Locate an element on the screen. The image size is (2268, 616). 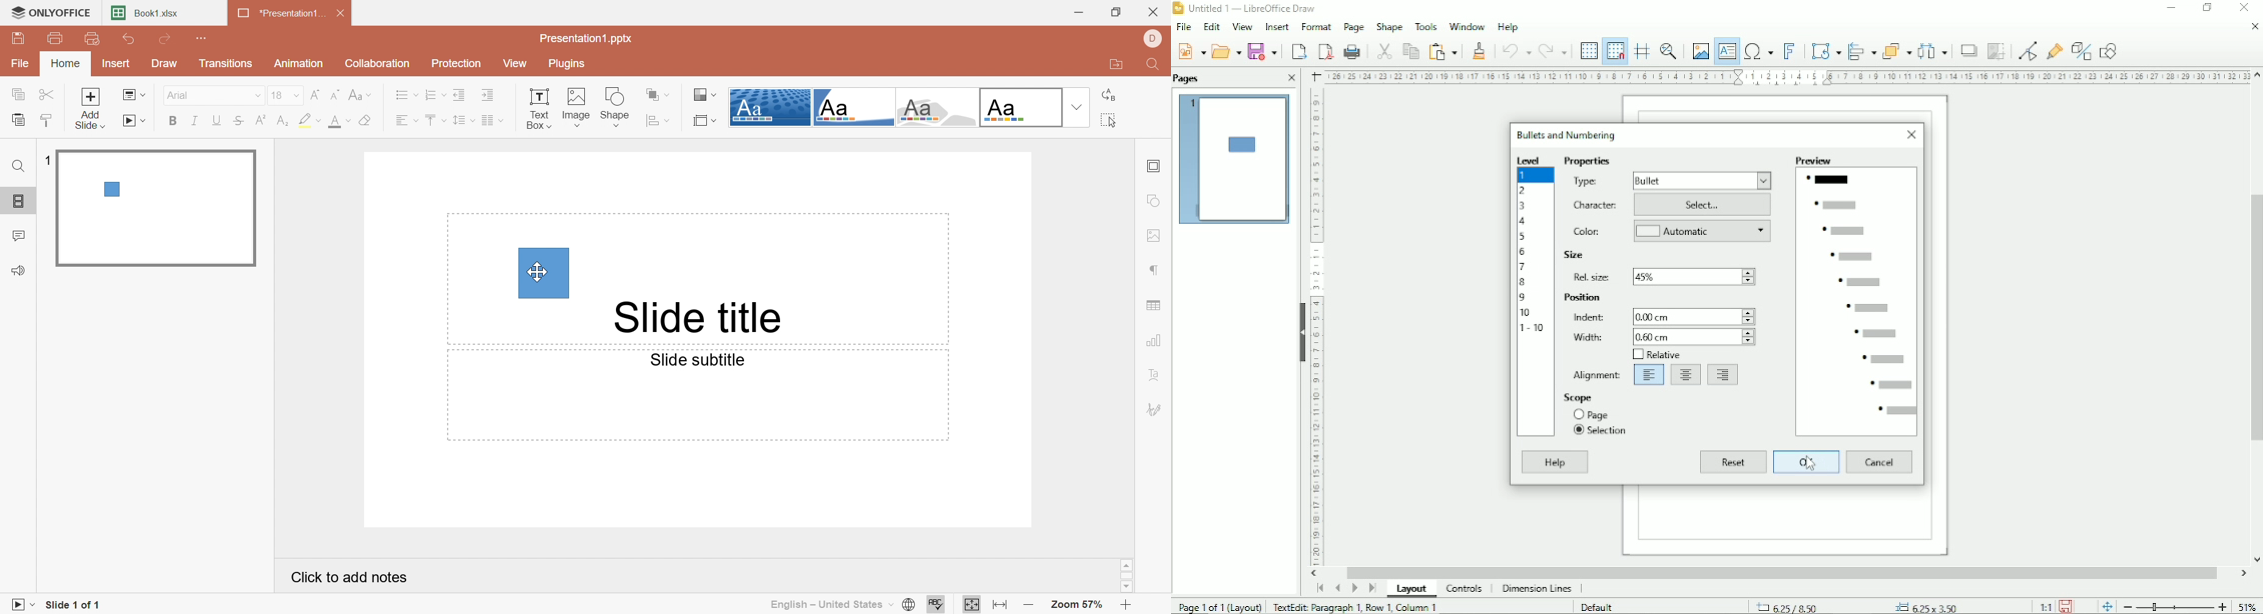
Scroll to previous page is located at coordinates (1337, 588).